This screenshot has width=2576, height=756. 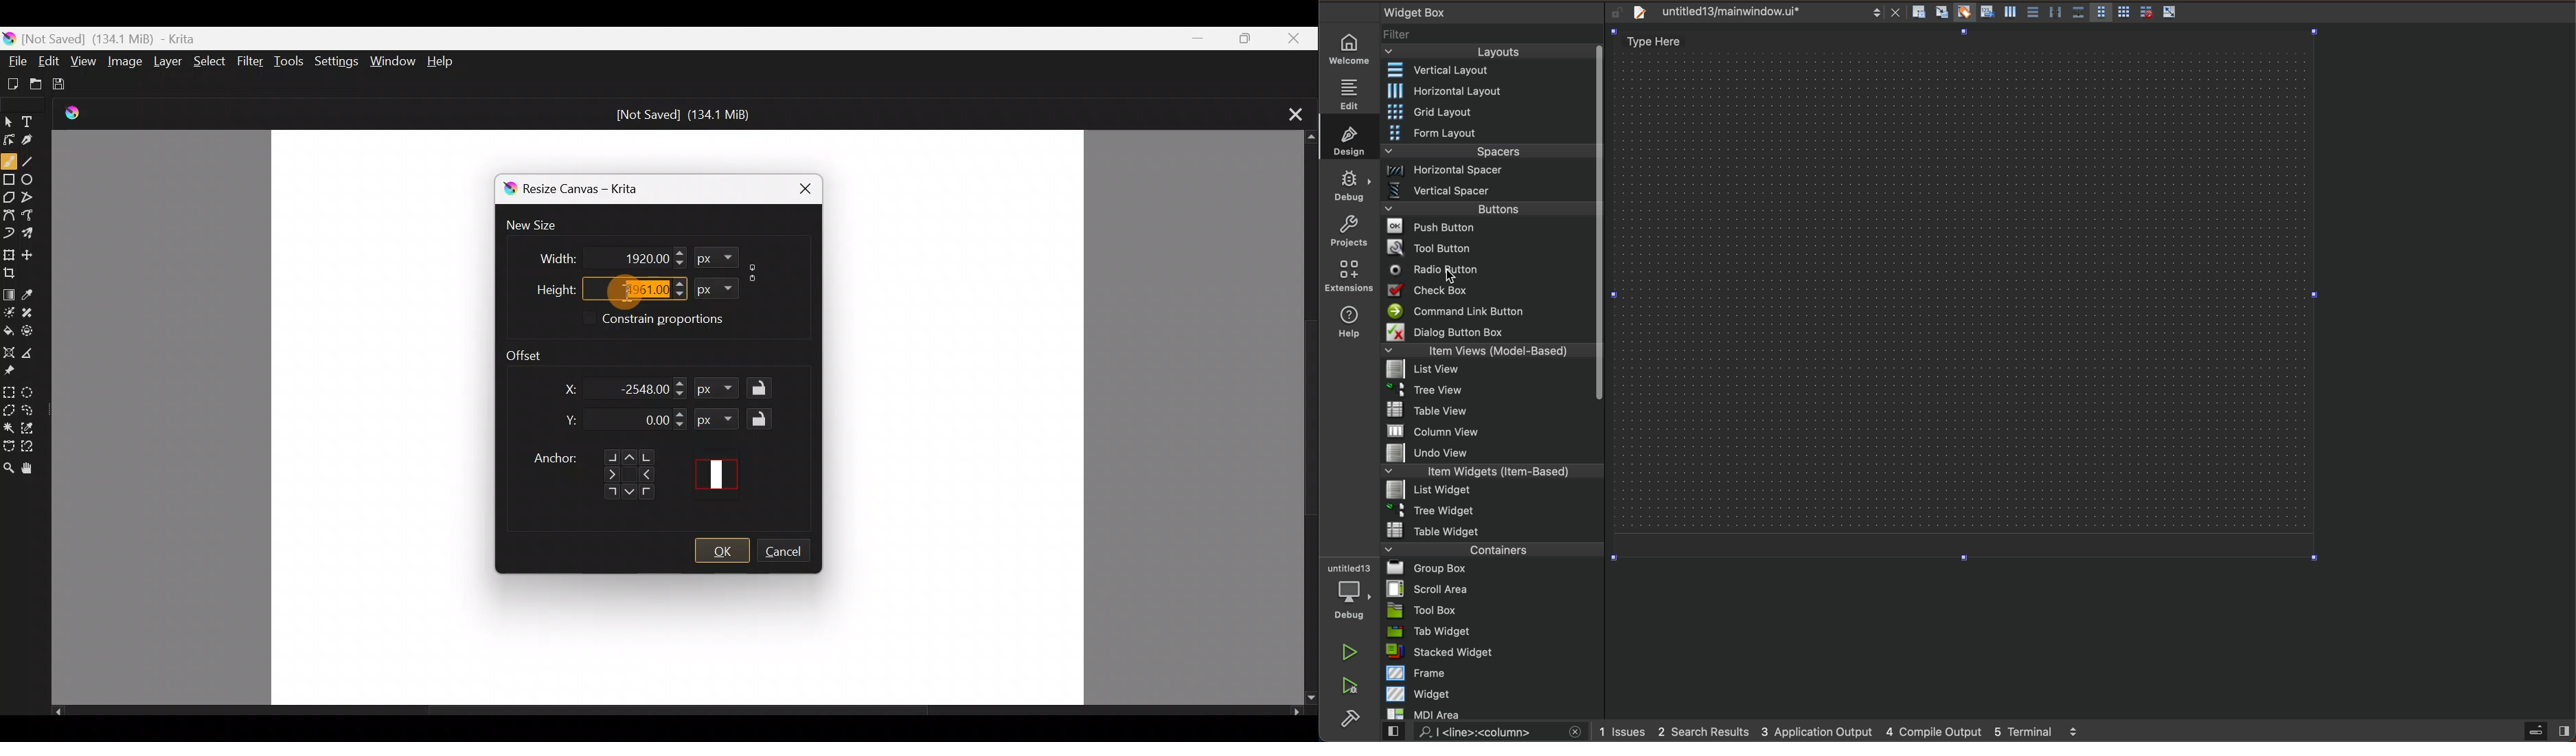 What do you see at coordinates (9, 160) in the screenshot?
I see `Freehand brush tool` at bounding box center [9, 160].